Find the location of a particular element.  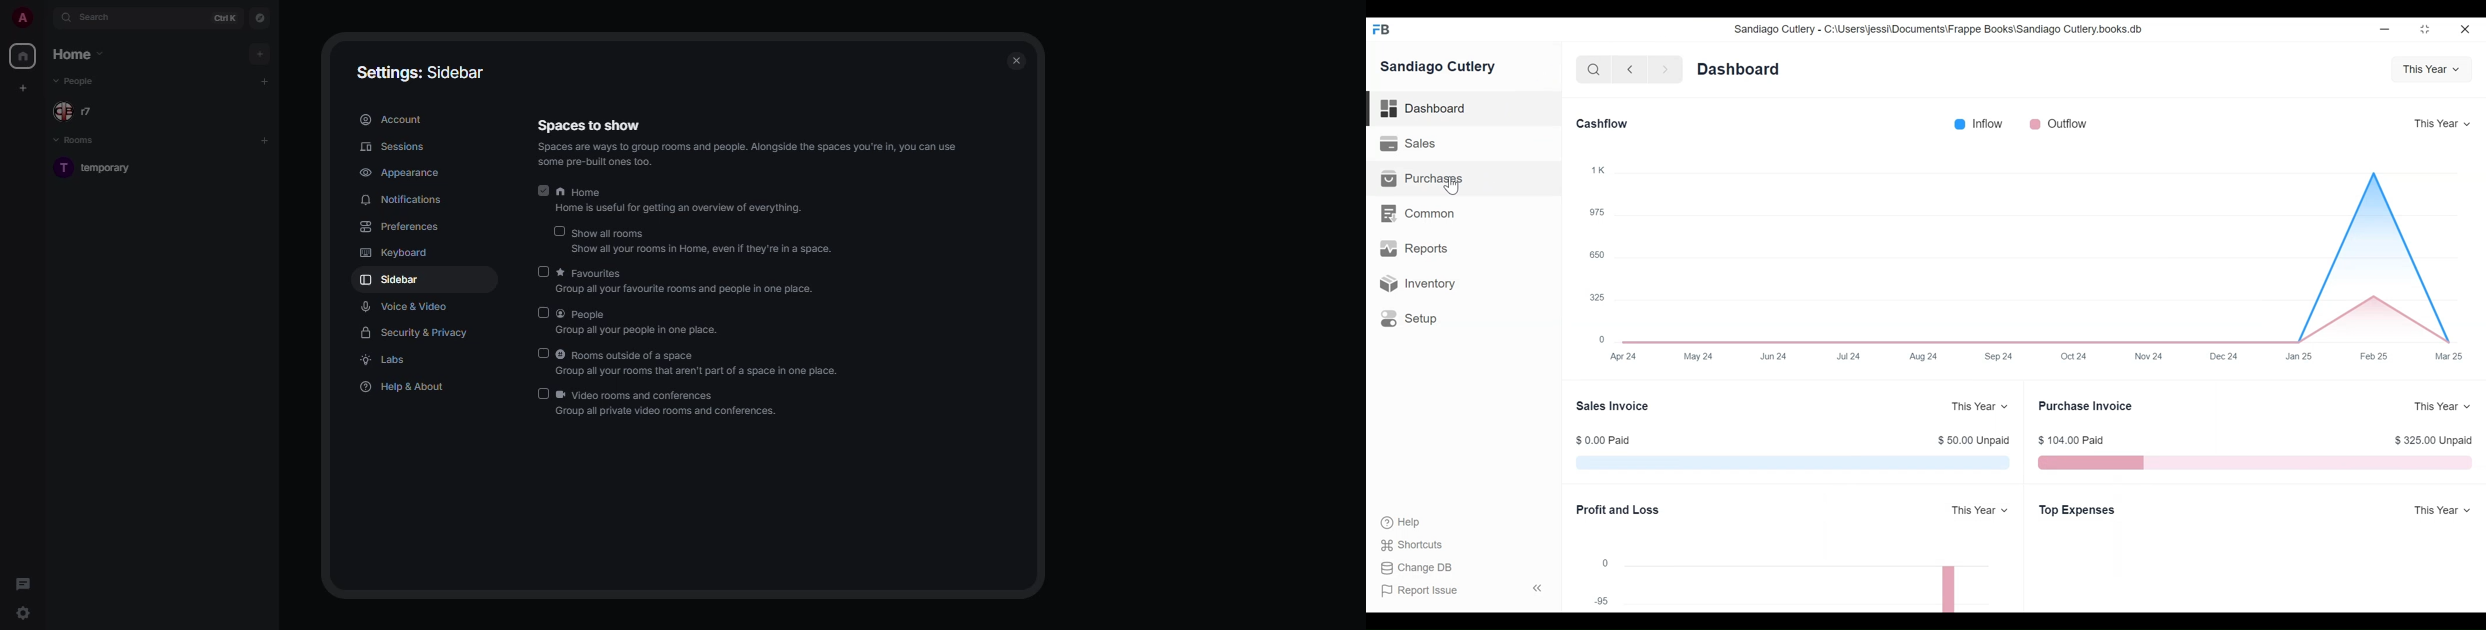

Dashboard is located at coordinates (1430, 107).